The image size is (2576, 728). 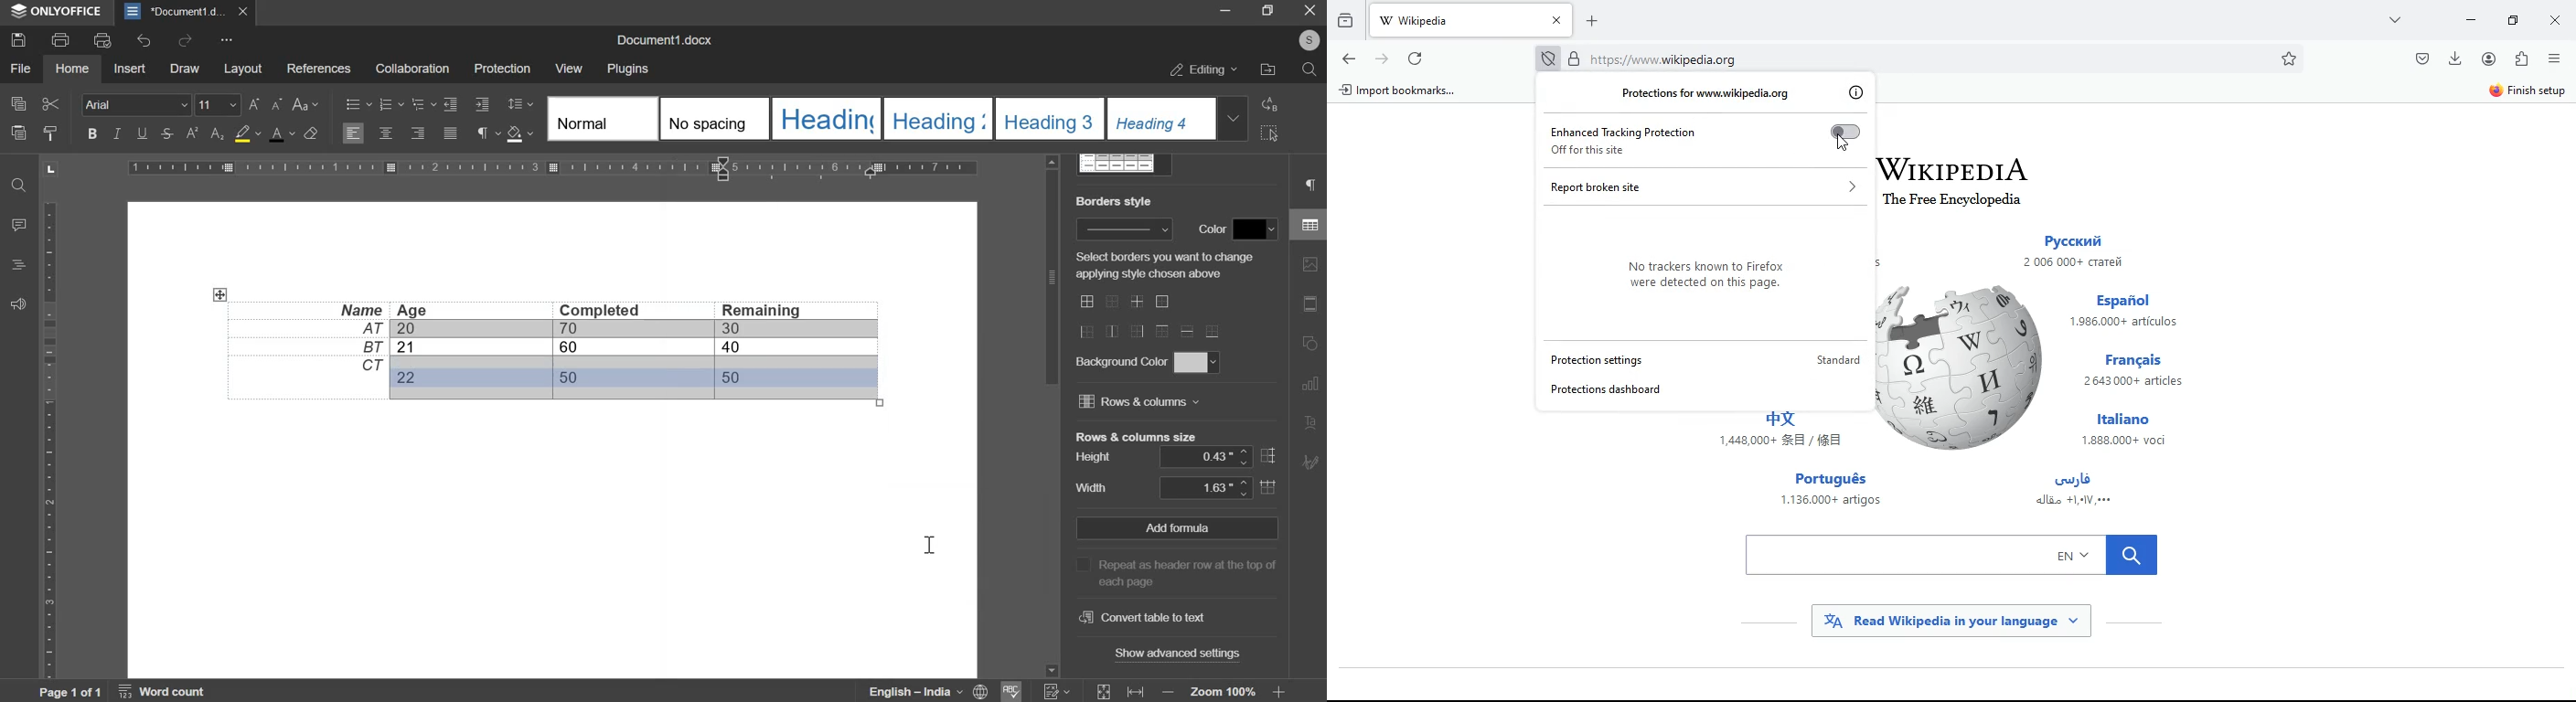 I want to click on multilevel list, so click(x=422, y=104).